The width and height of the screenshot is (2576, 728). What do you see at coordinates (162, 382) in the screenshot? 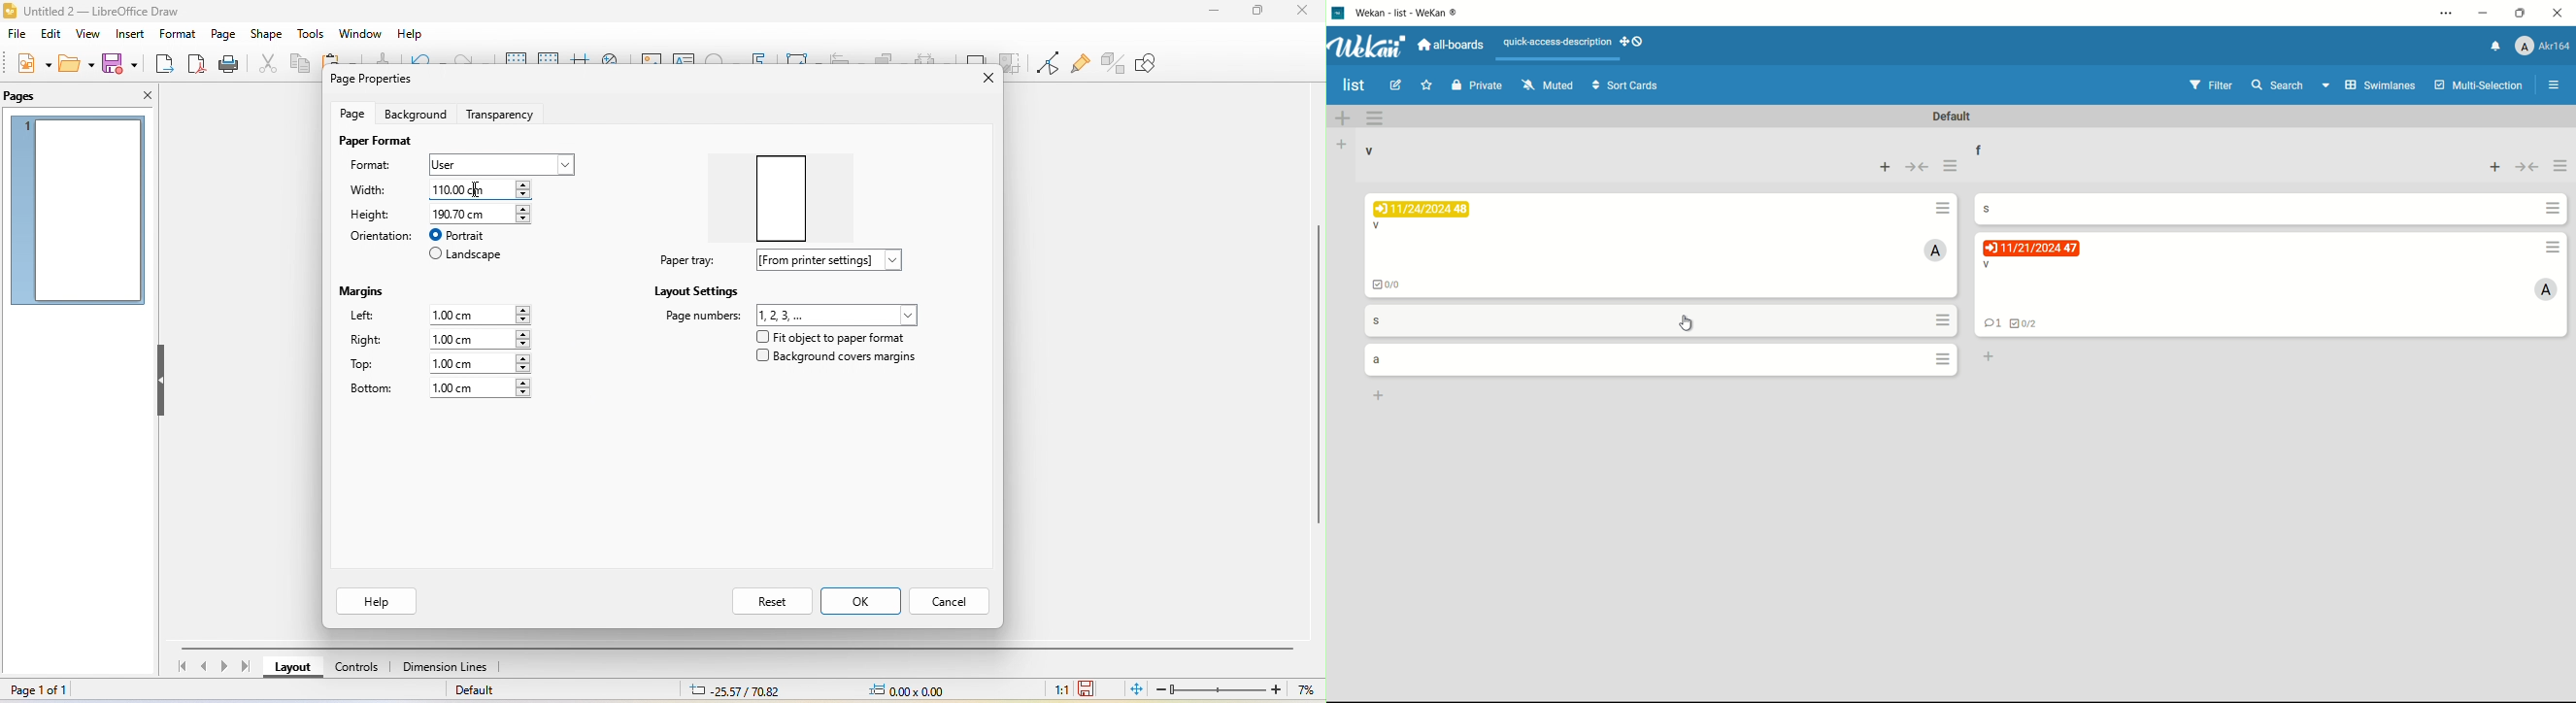
I see `hide` at bounding box center [162, 382].